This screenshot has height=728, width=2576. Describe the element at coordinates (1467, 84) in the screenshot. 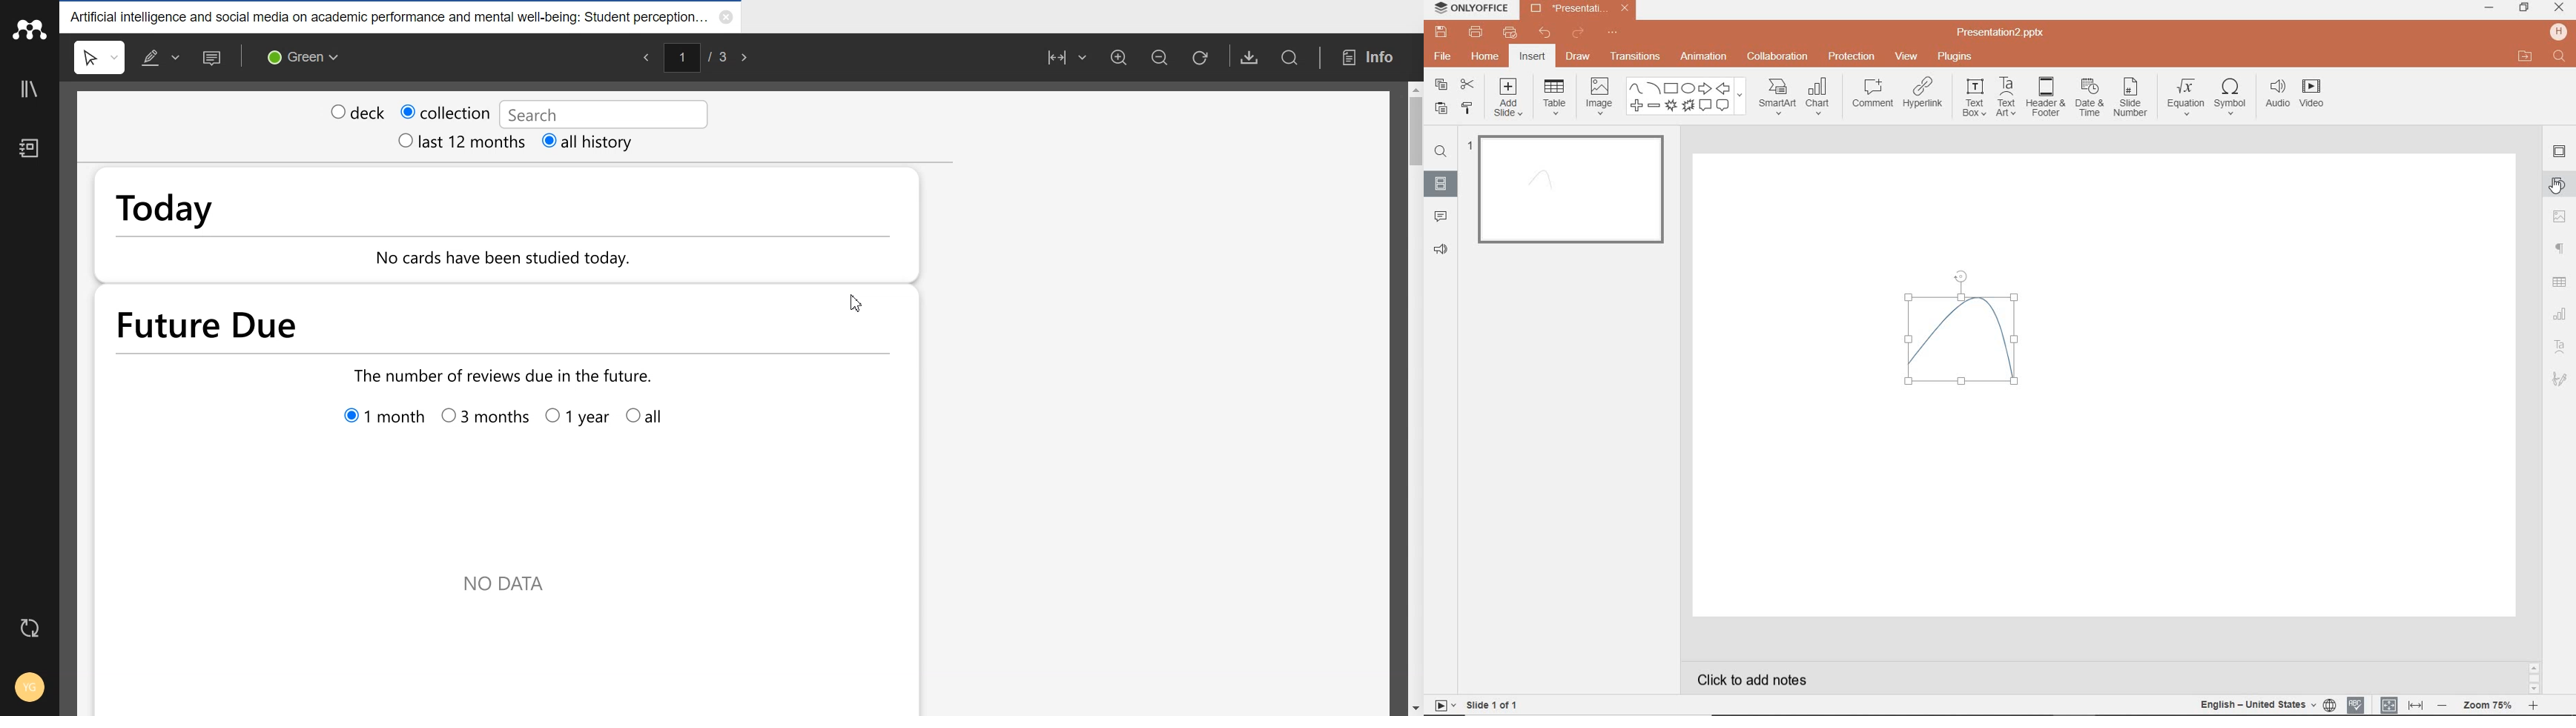

I see `CUT` at that location.